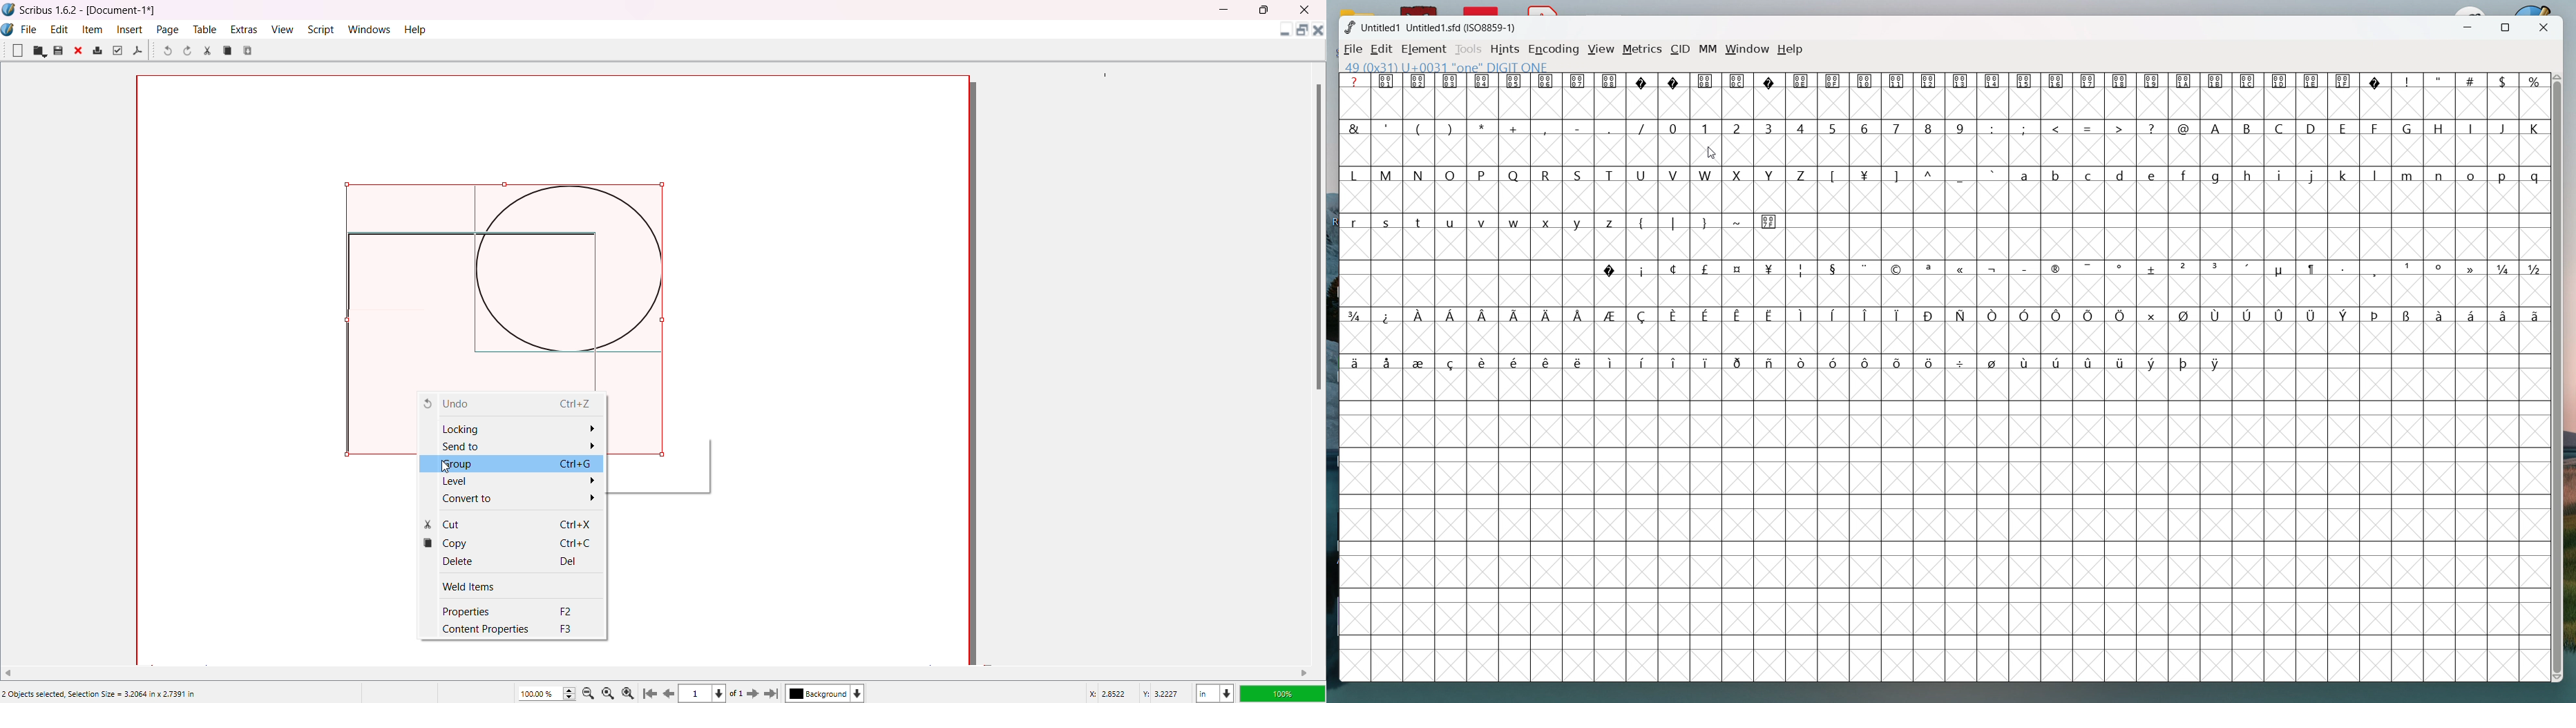  I want to click on Close Document, so click(1318, 32).